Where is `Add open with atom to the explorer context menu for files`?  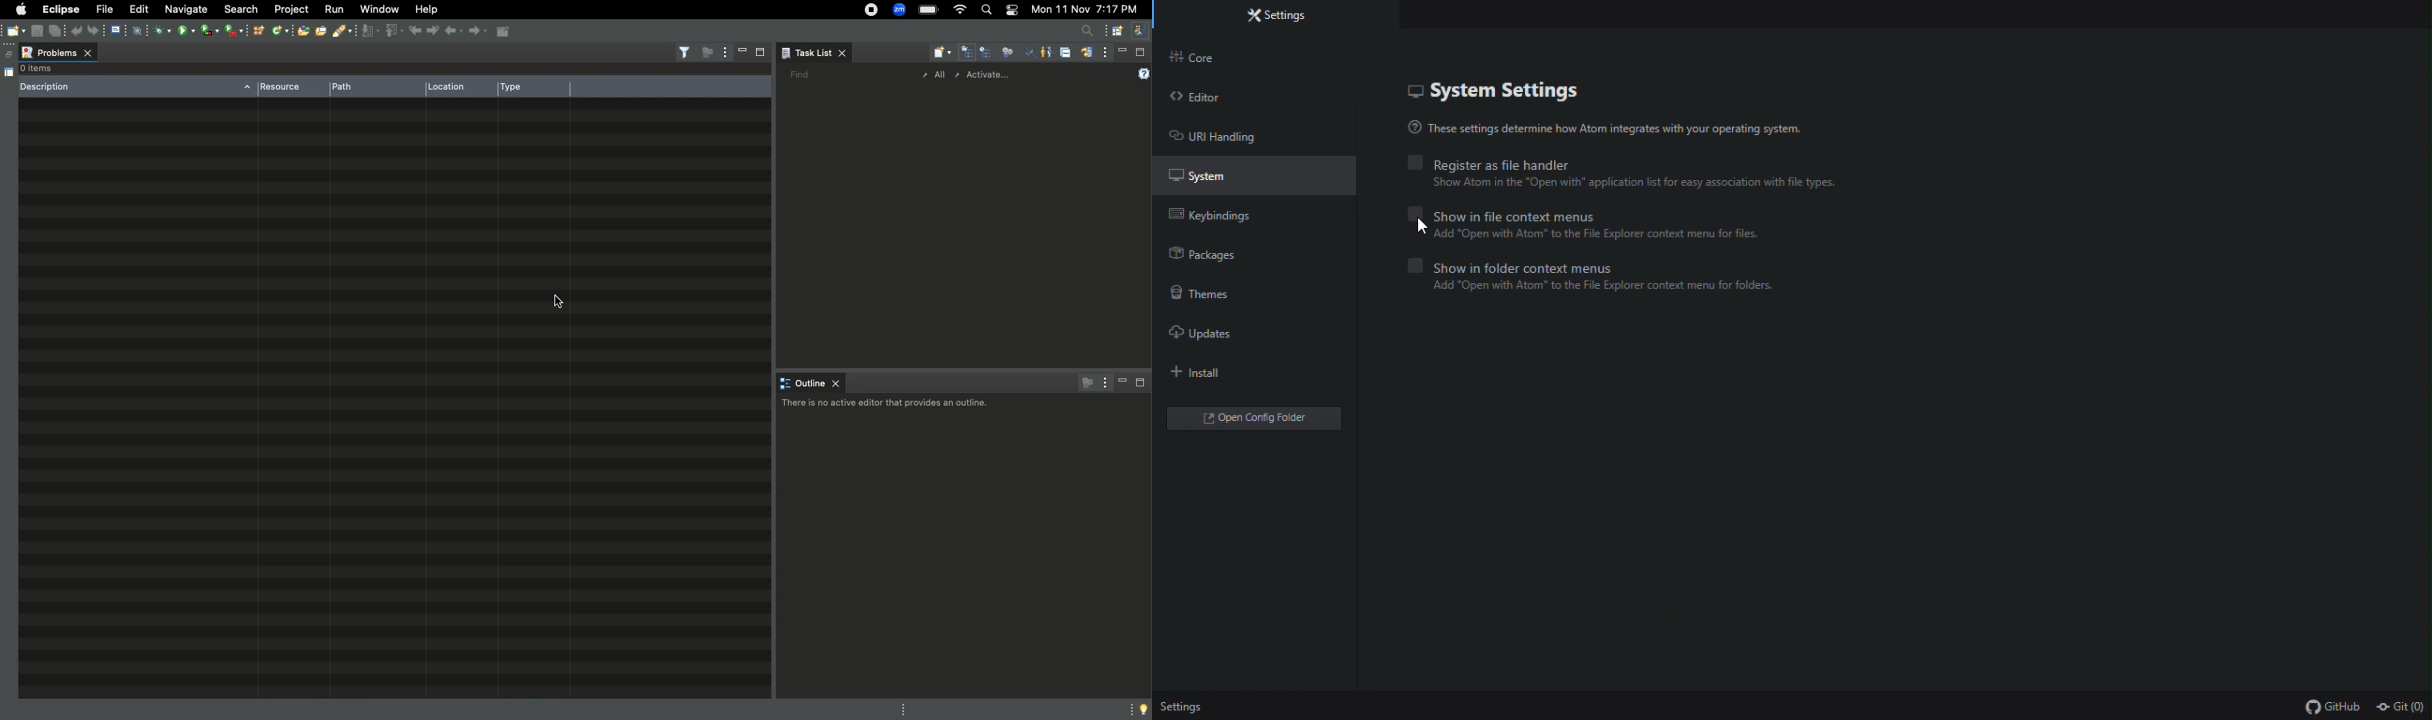 Add open with atom to the explorer context menu for files is located at coordinates (1586, 234).